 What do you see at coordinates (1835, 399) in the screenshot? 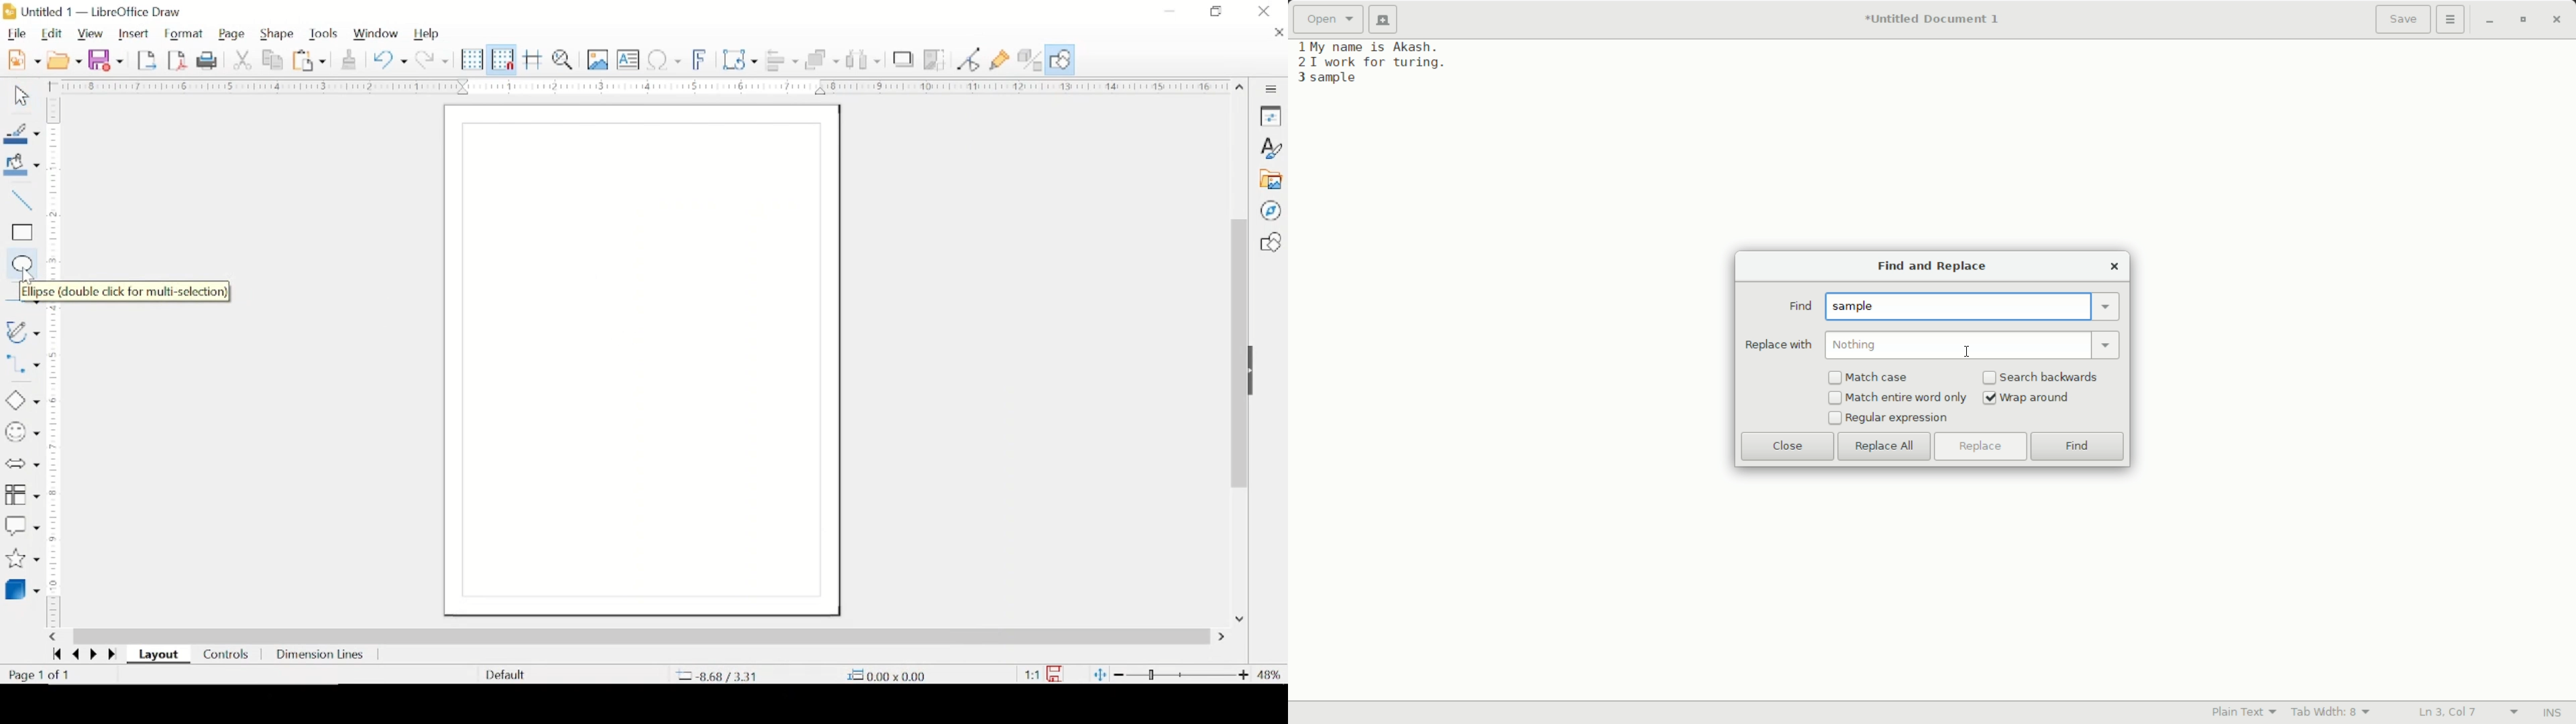
I see `checkbox` at bounding box center [1835, 399].